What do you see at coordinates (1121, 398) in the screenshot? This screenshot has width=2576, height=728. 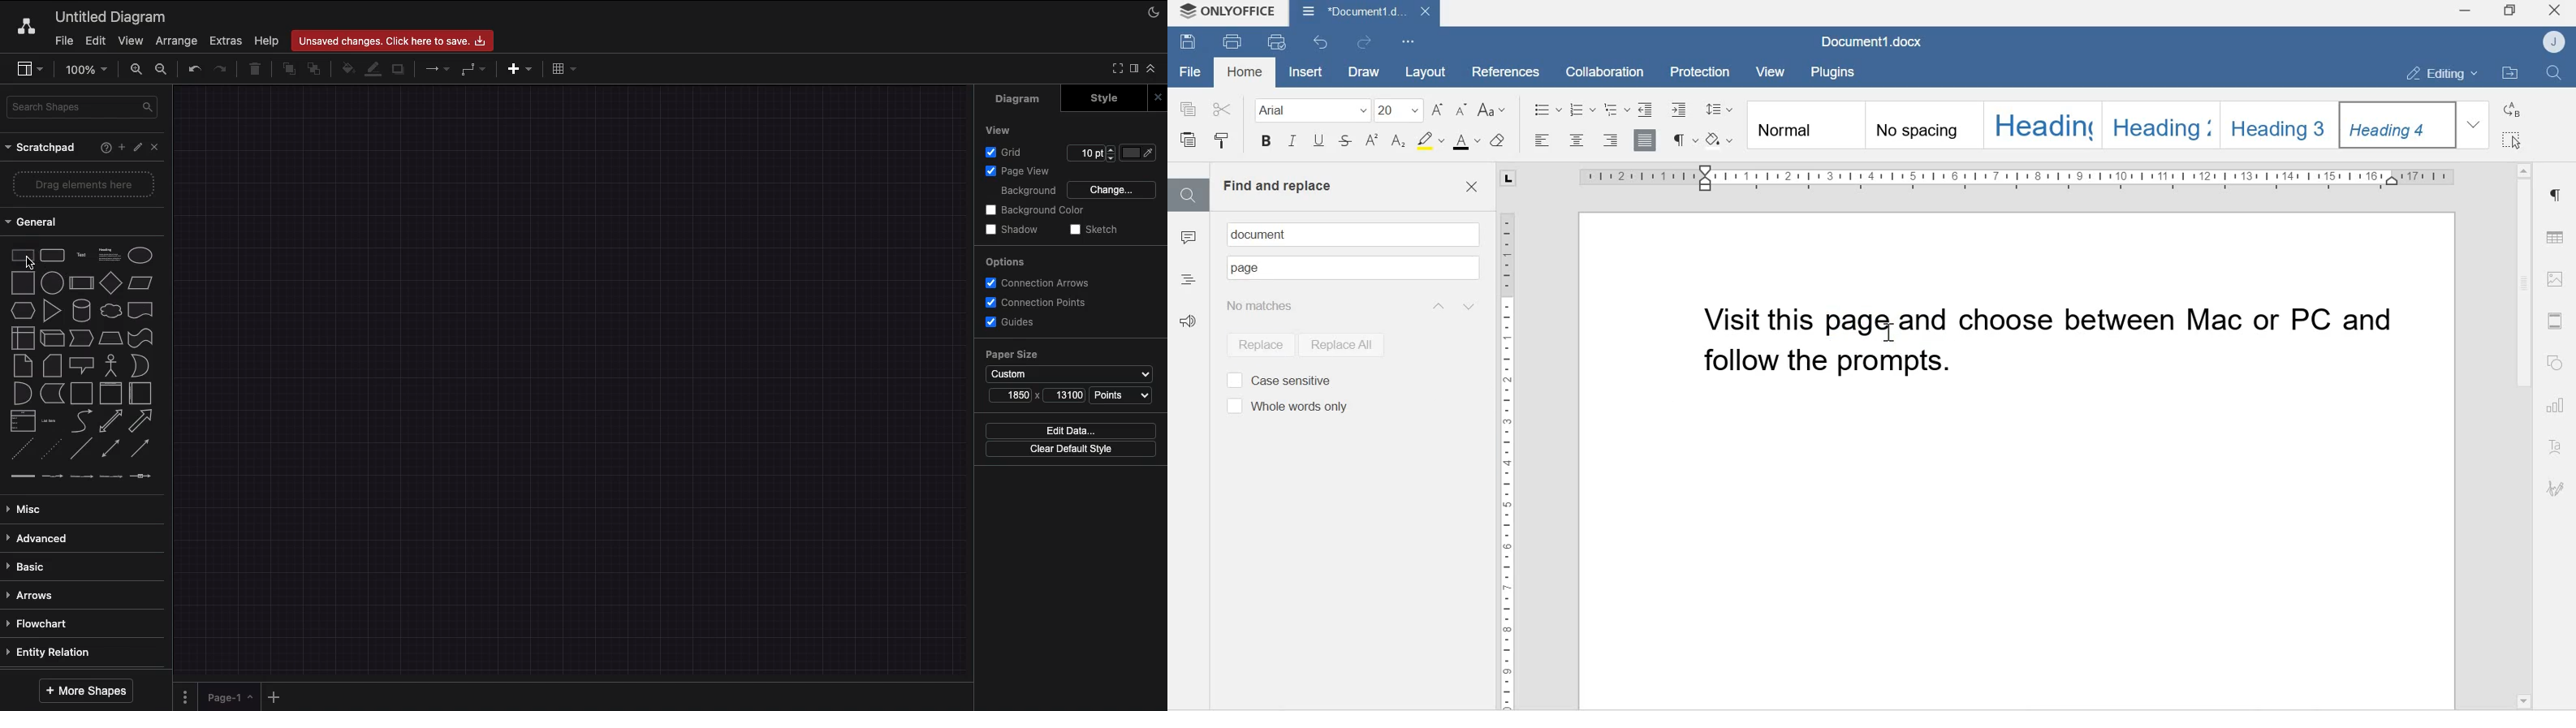 I see `Points` at bounding box center [1121, 398].